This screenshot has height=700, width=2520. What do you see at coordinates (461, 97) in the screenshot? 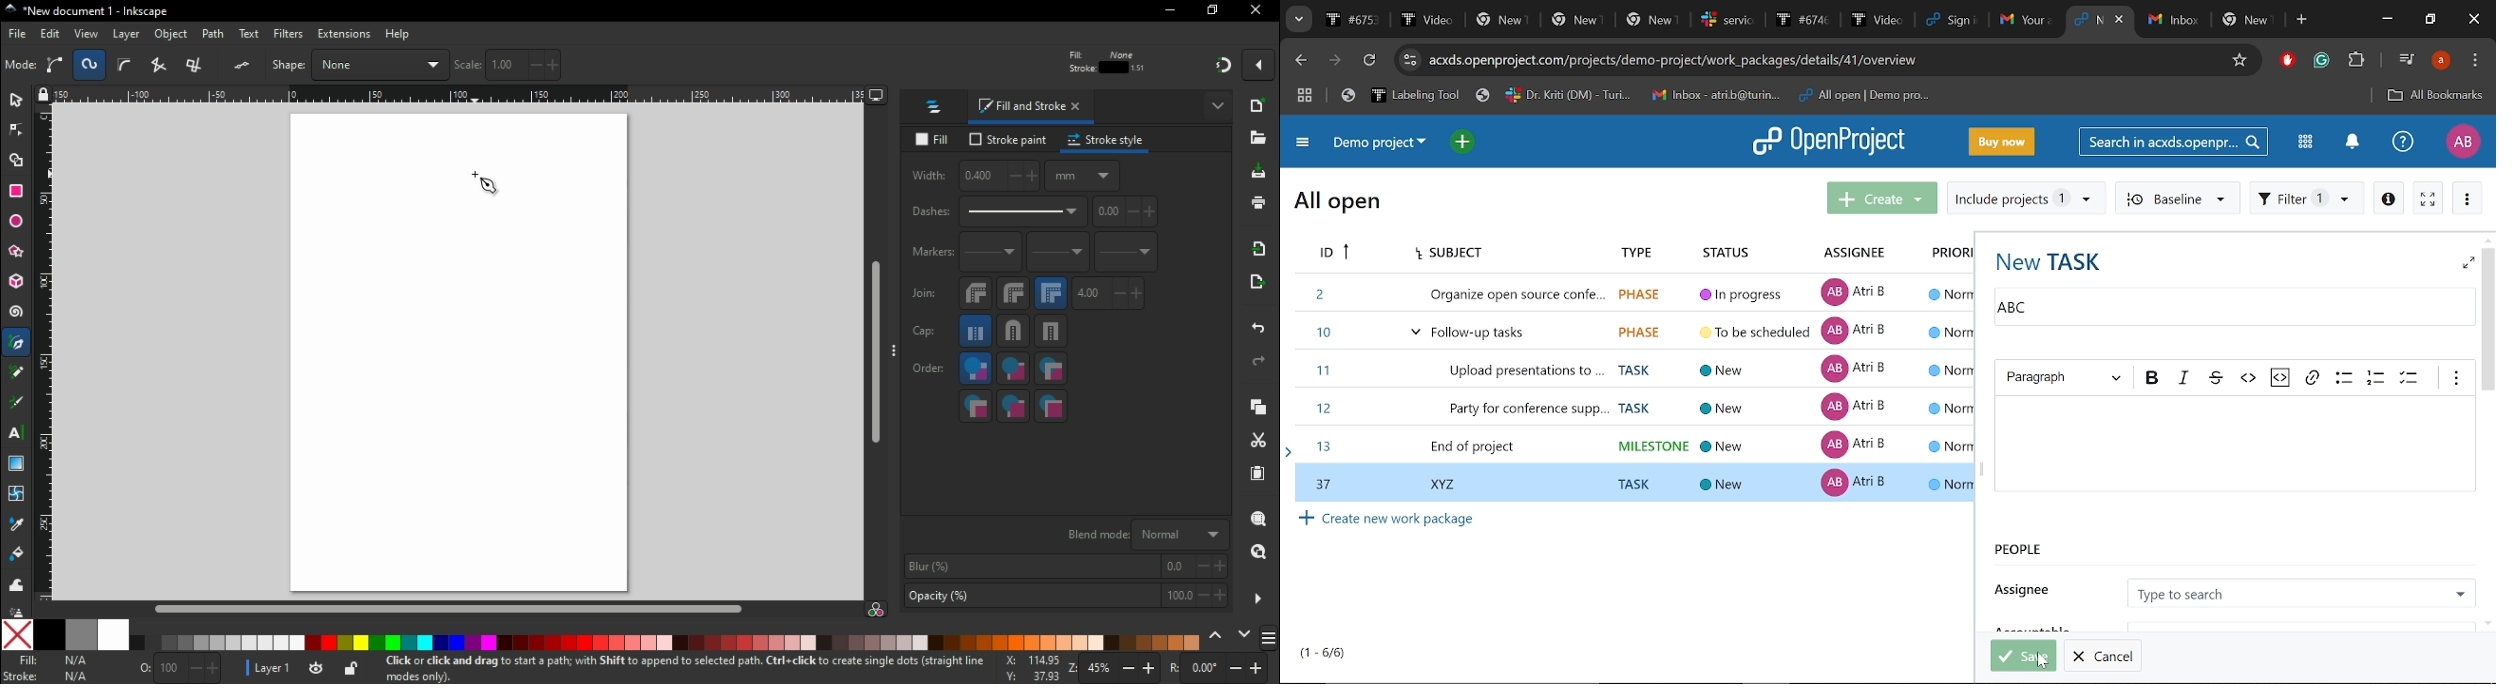
I see `horizontal ruler` at bounding box center [461, 97].